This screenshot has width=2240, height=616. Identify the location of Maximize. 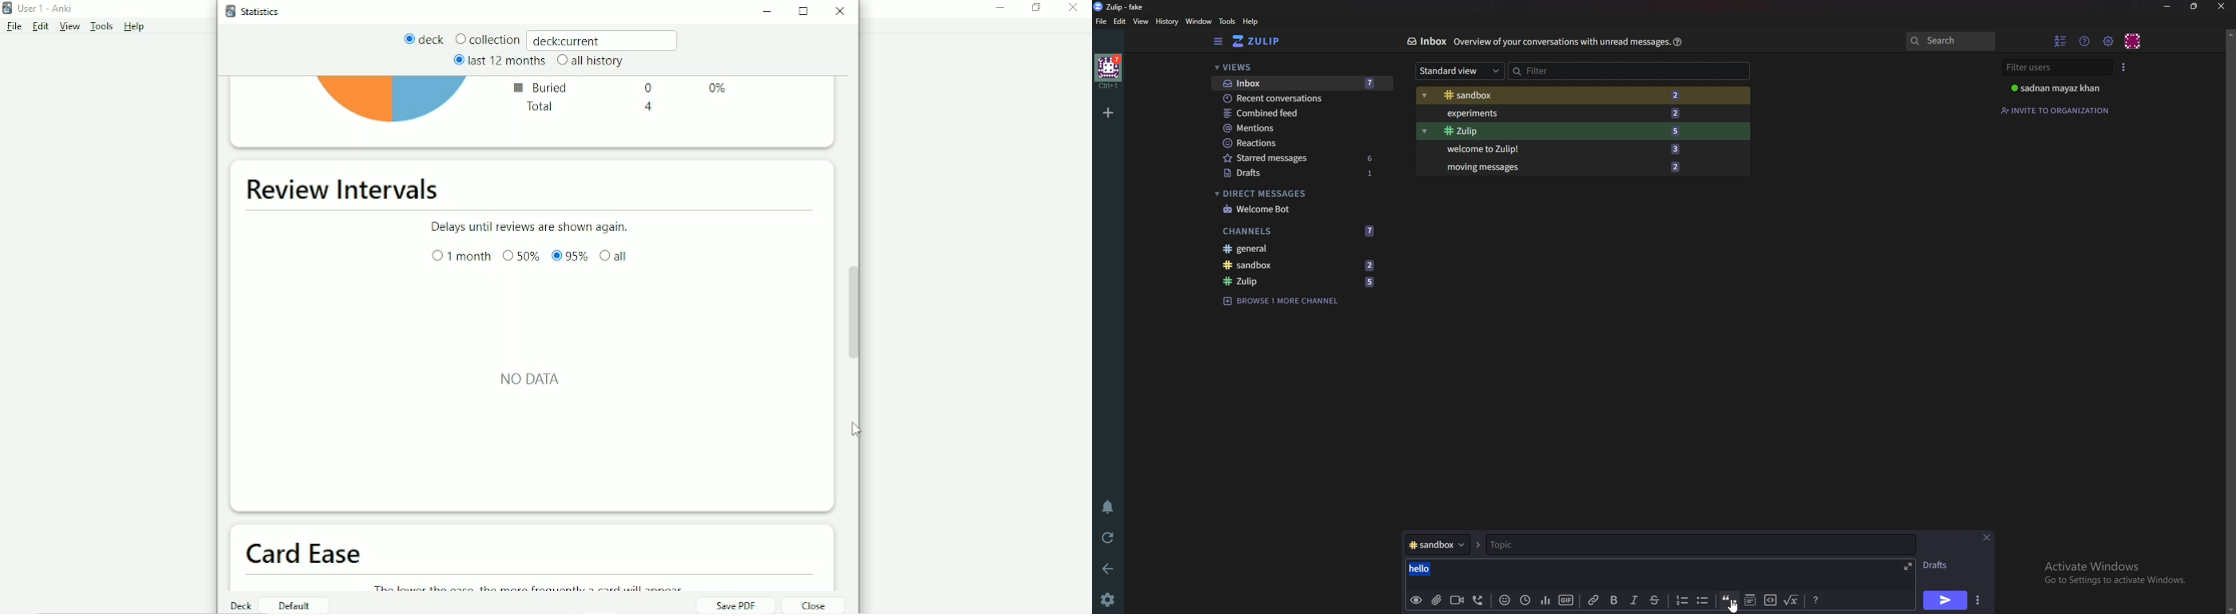
(805, 11).